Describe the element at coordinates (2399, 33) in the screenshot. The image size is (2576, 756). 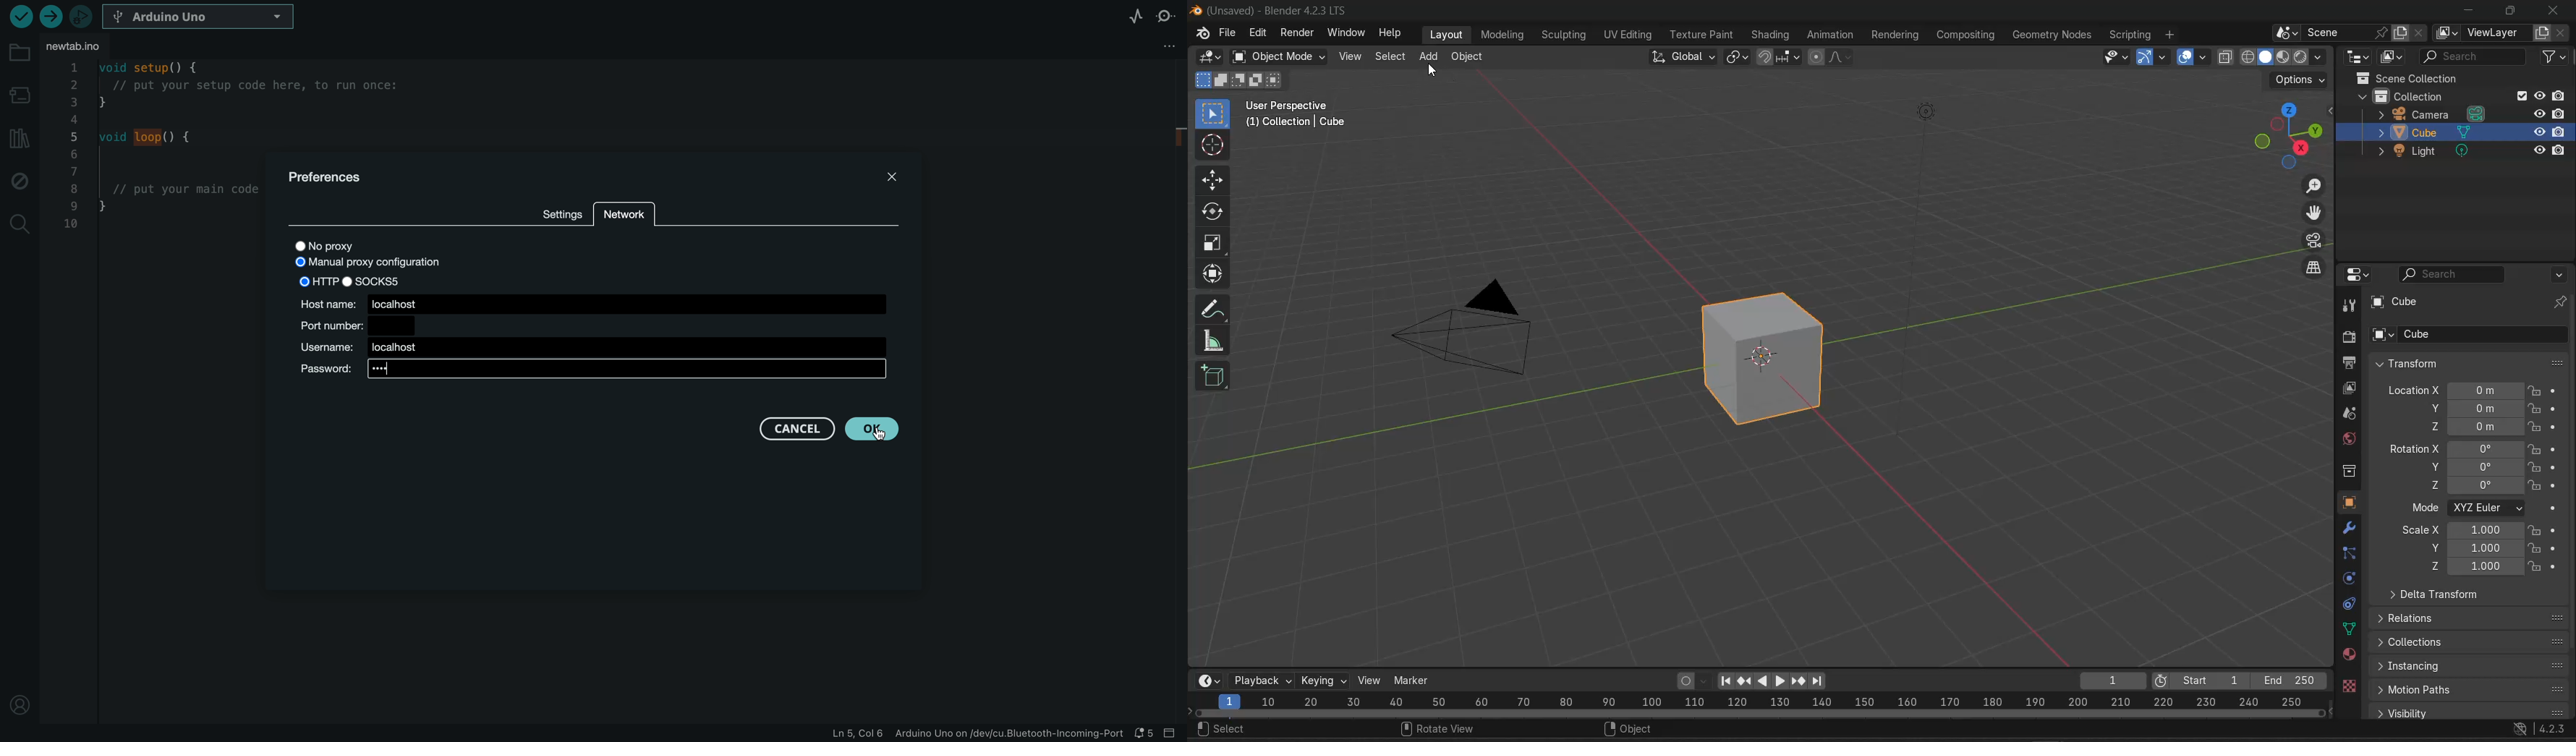
I see `new scene` at that location.